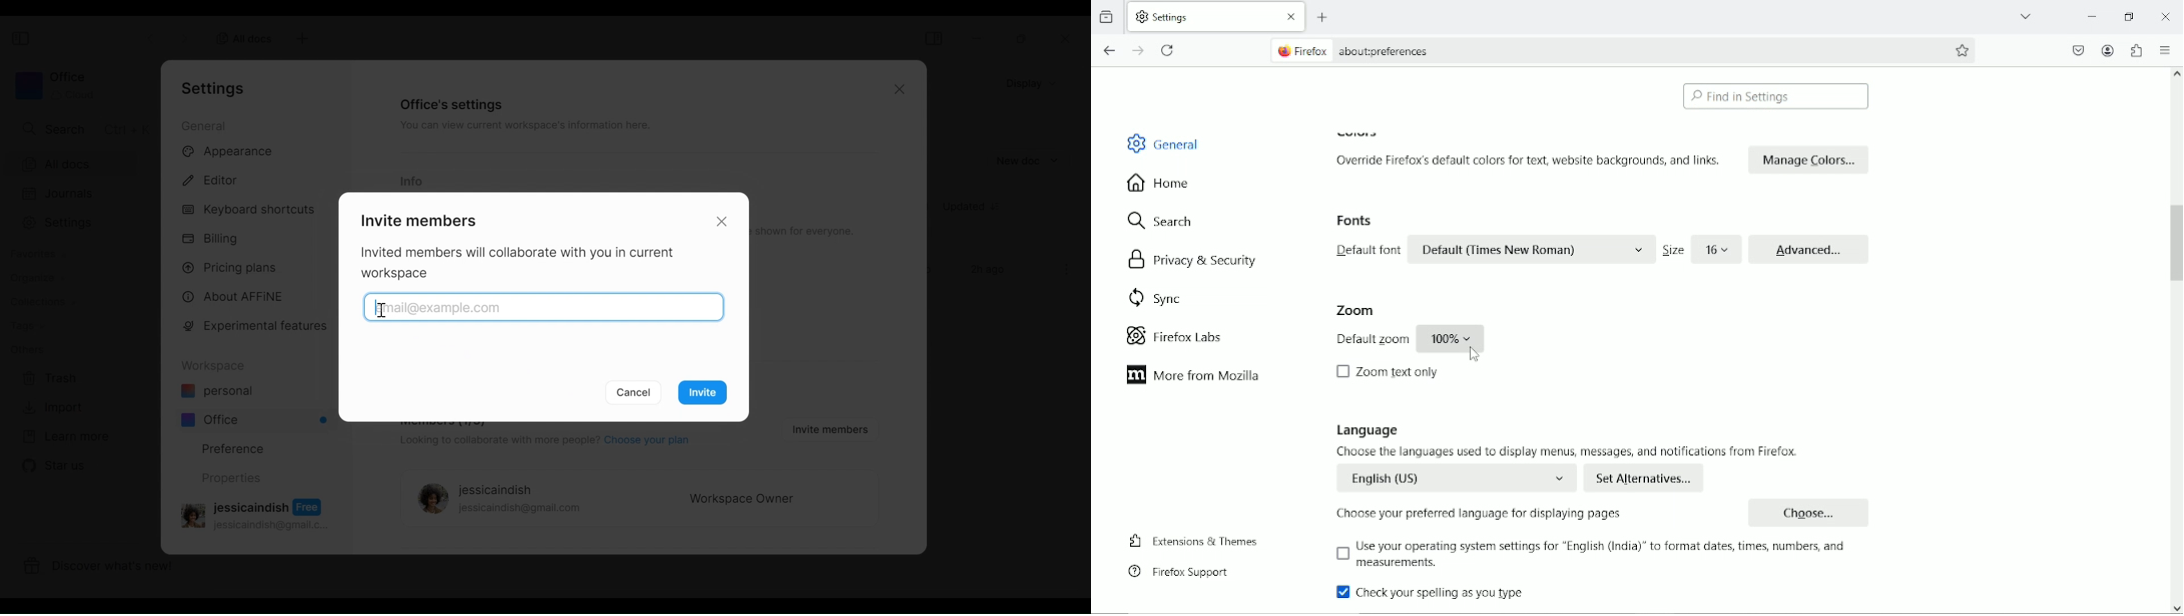 The height and width of the screenshot is (616, 2184). Describe the element at coordinates (1367, 430) in the screenshot. I see `Language` at that location.